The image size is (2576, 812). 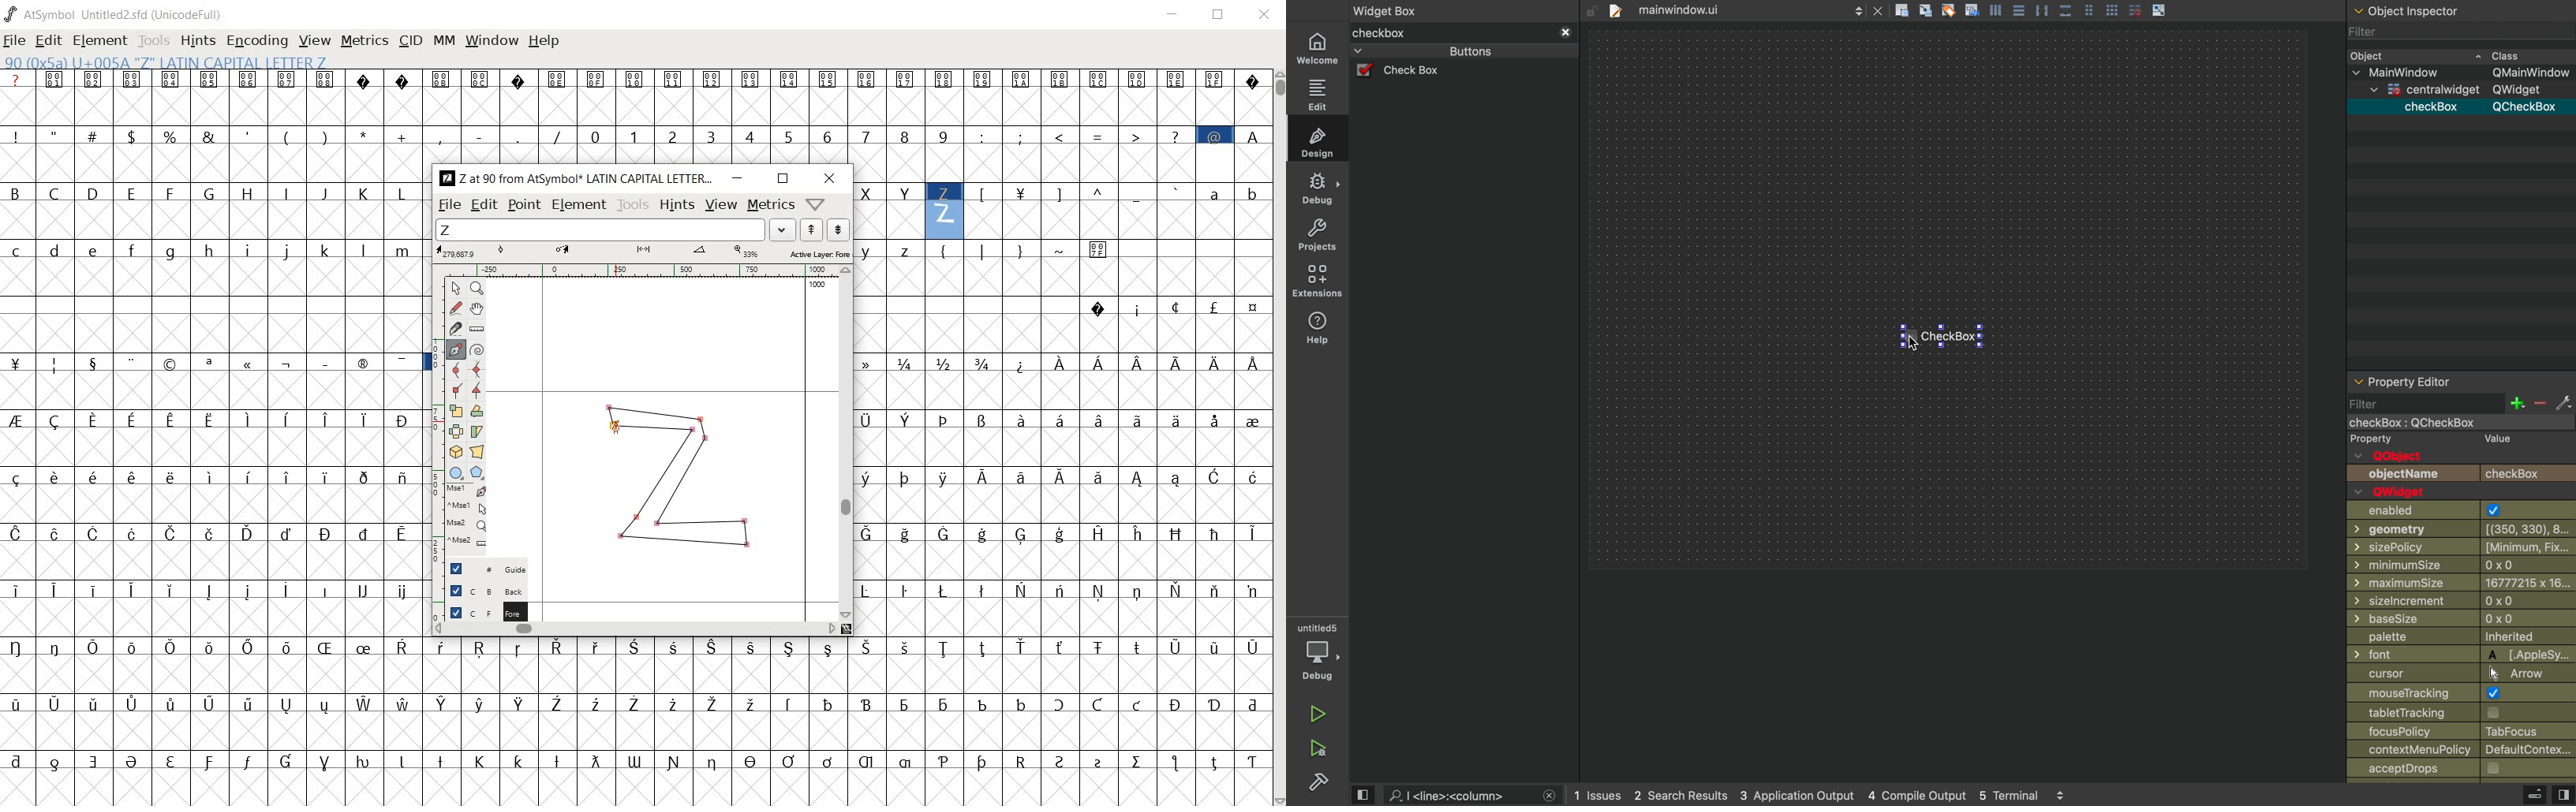 What do you see at coordinates (477, 431) in the screenshot?
I see `skew the selection` at bounding box center [477, 431].